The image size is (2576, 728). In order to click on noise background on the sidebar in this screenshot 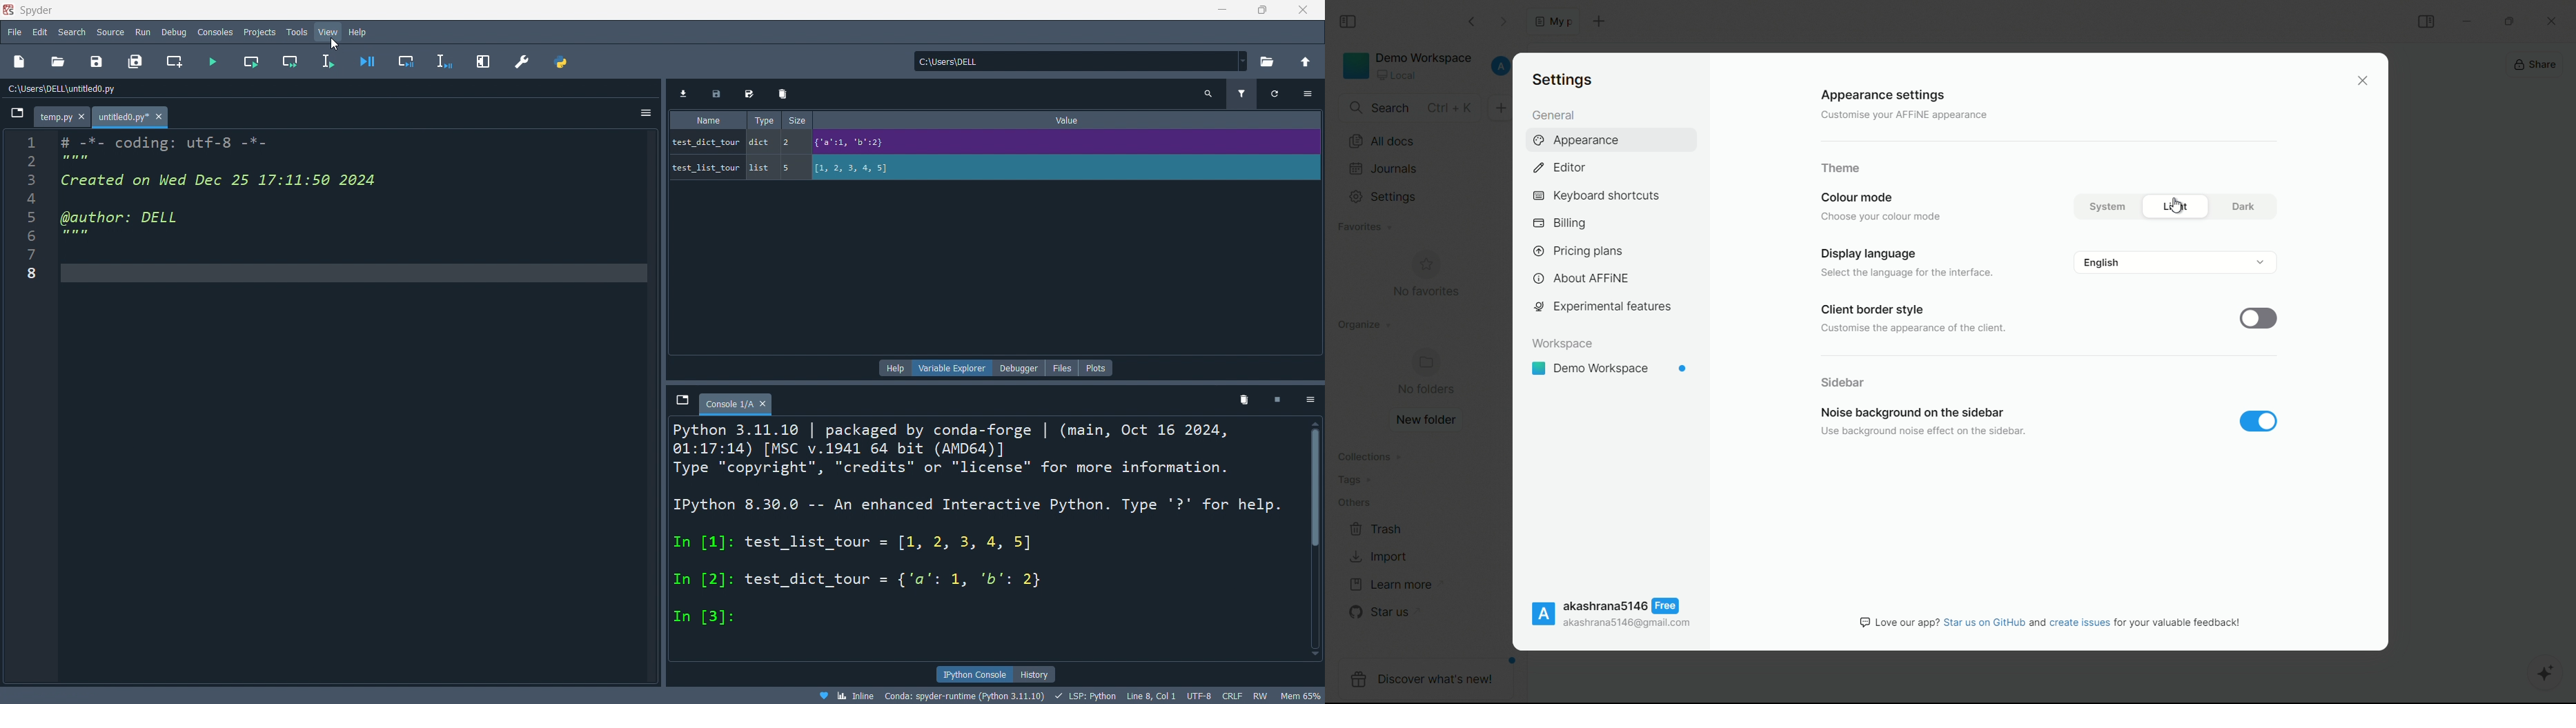, I will do `click(1910, 412)`.